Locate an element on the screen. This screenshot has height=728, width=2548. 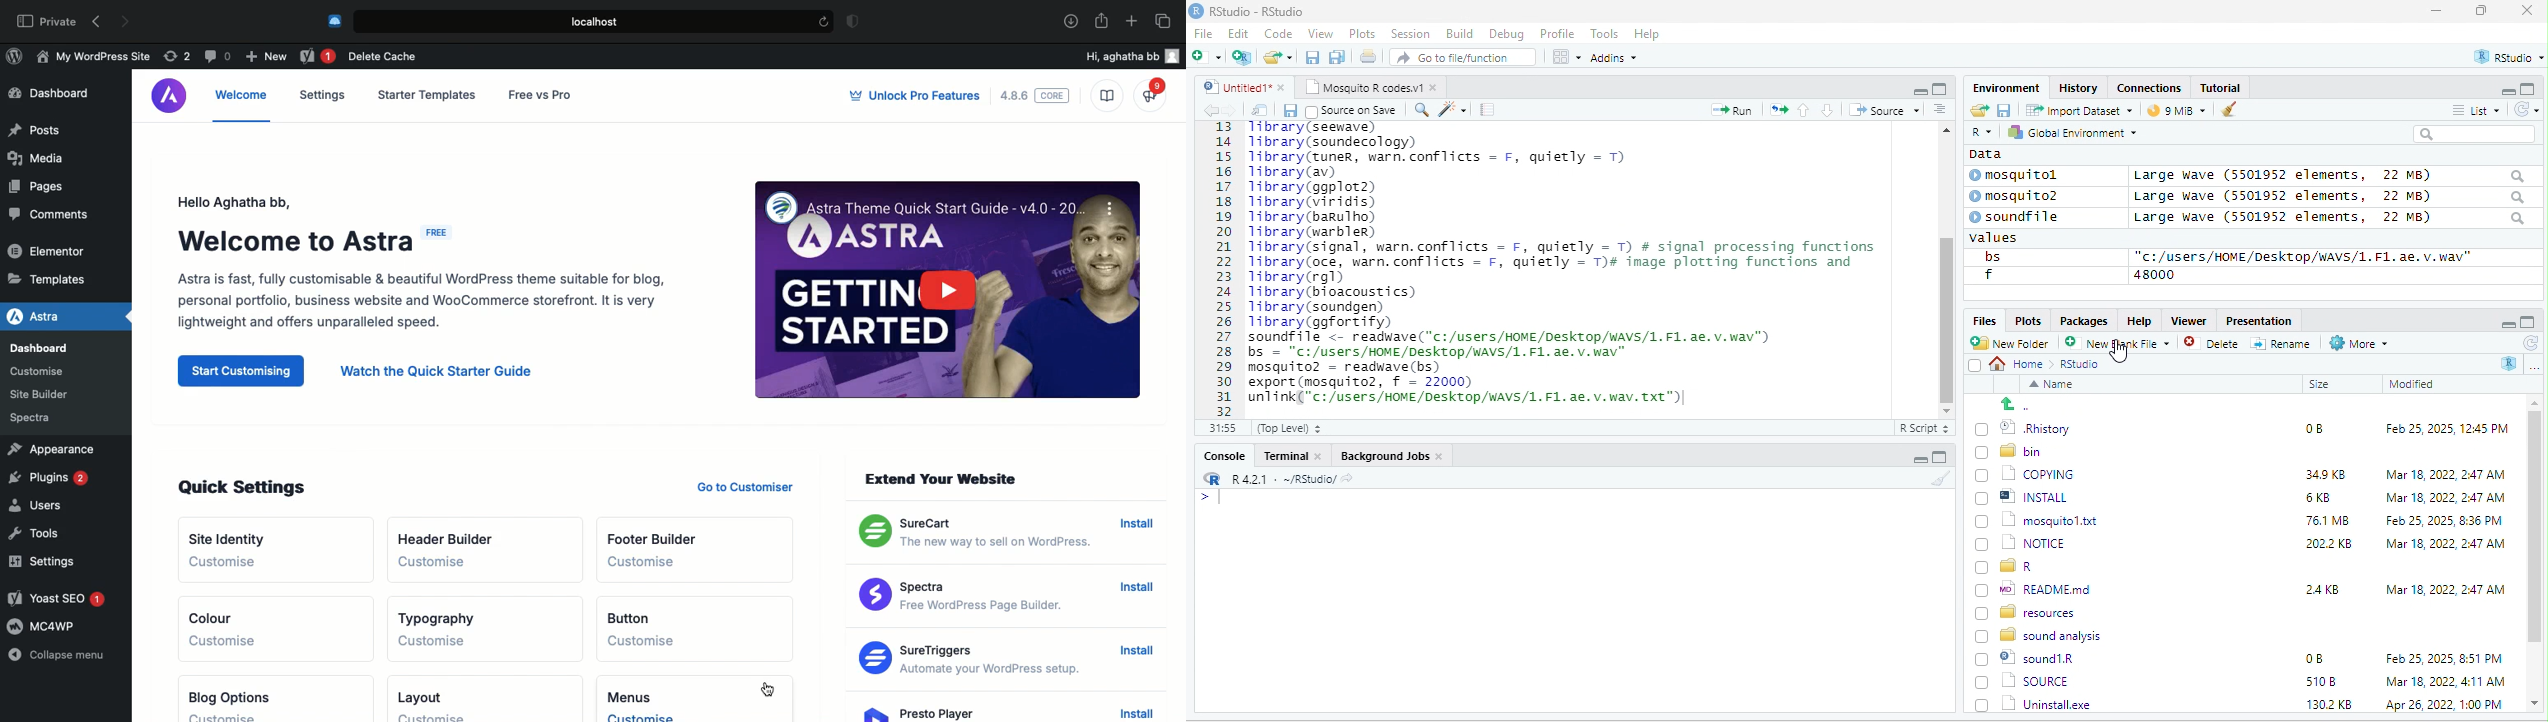
Adonns  is located at coordinates (1614, 61).